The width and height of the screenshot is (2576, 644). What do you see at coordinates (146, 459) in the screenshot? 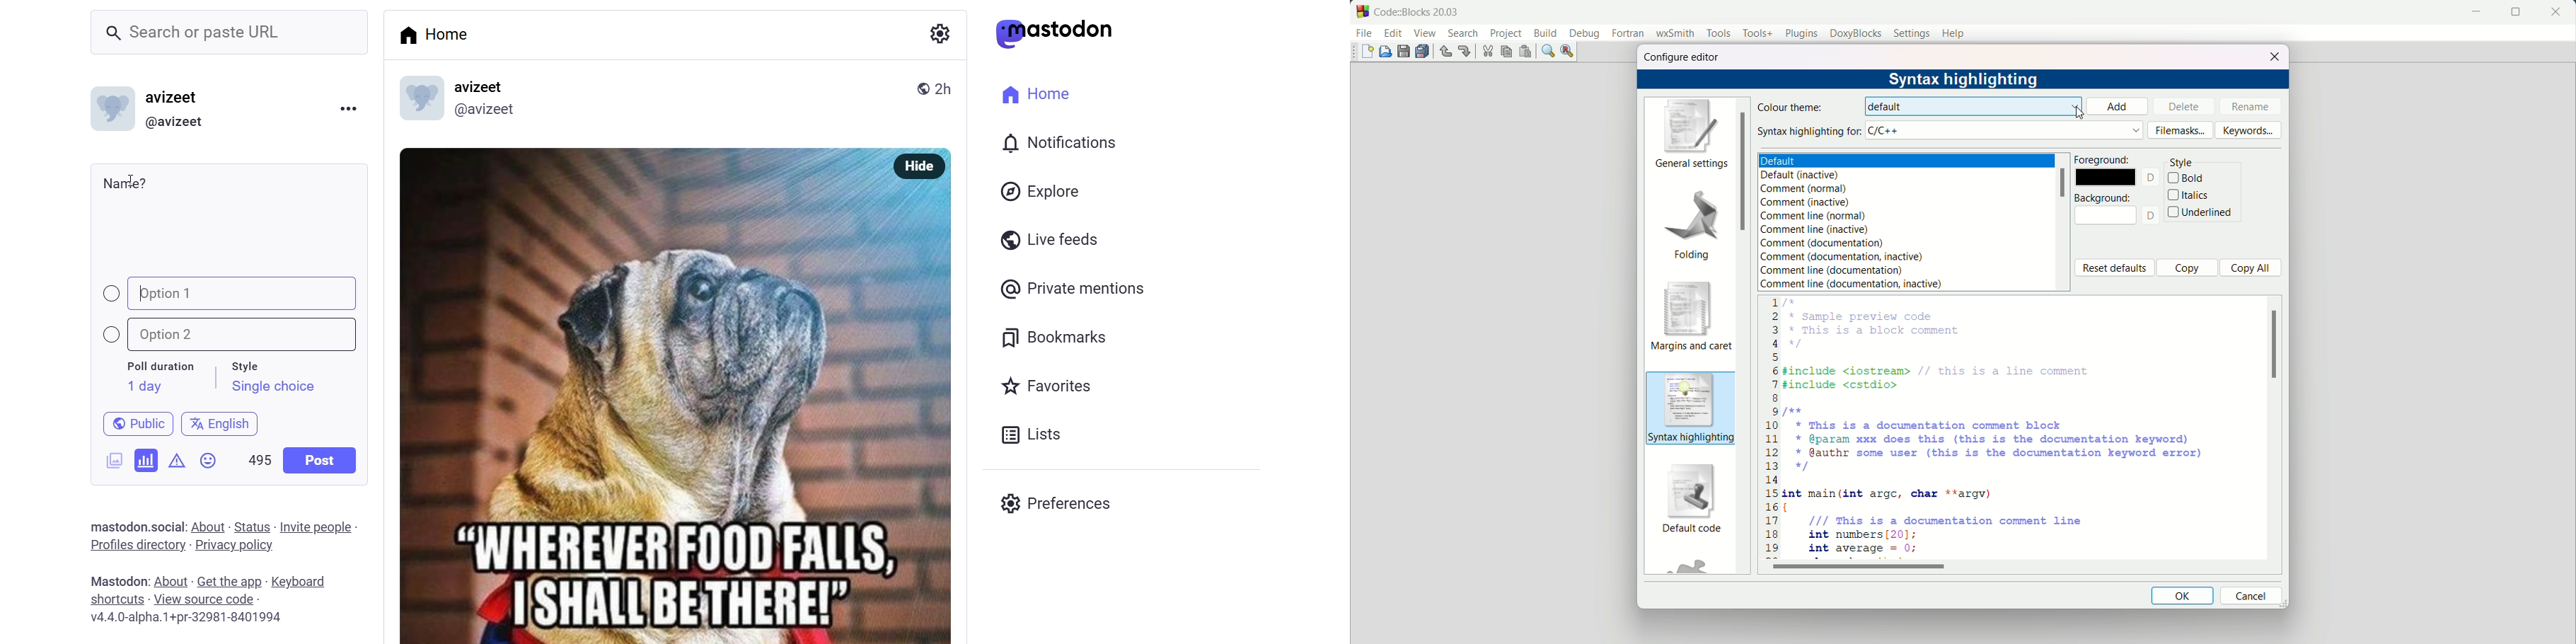
I see `poll` at bounding box center [146, 459].